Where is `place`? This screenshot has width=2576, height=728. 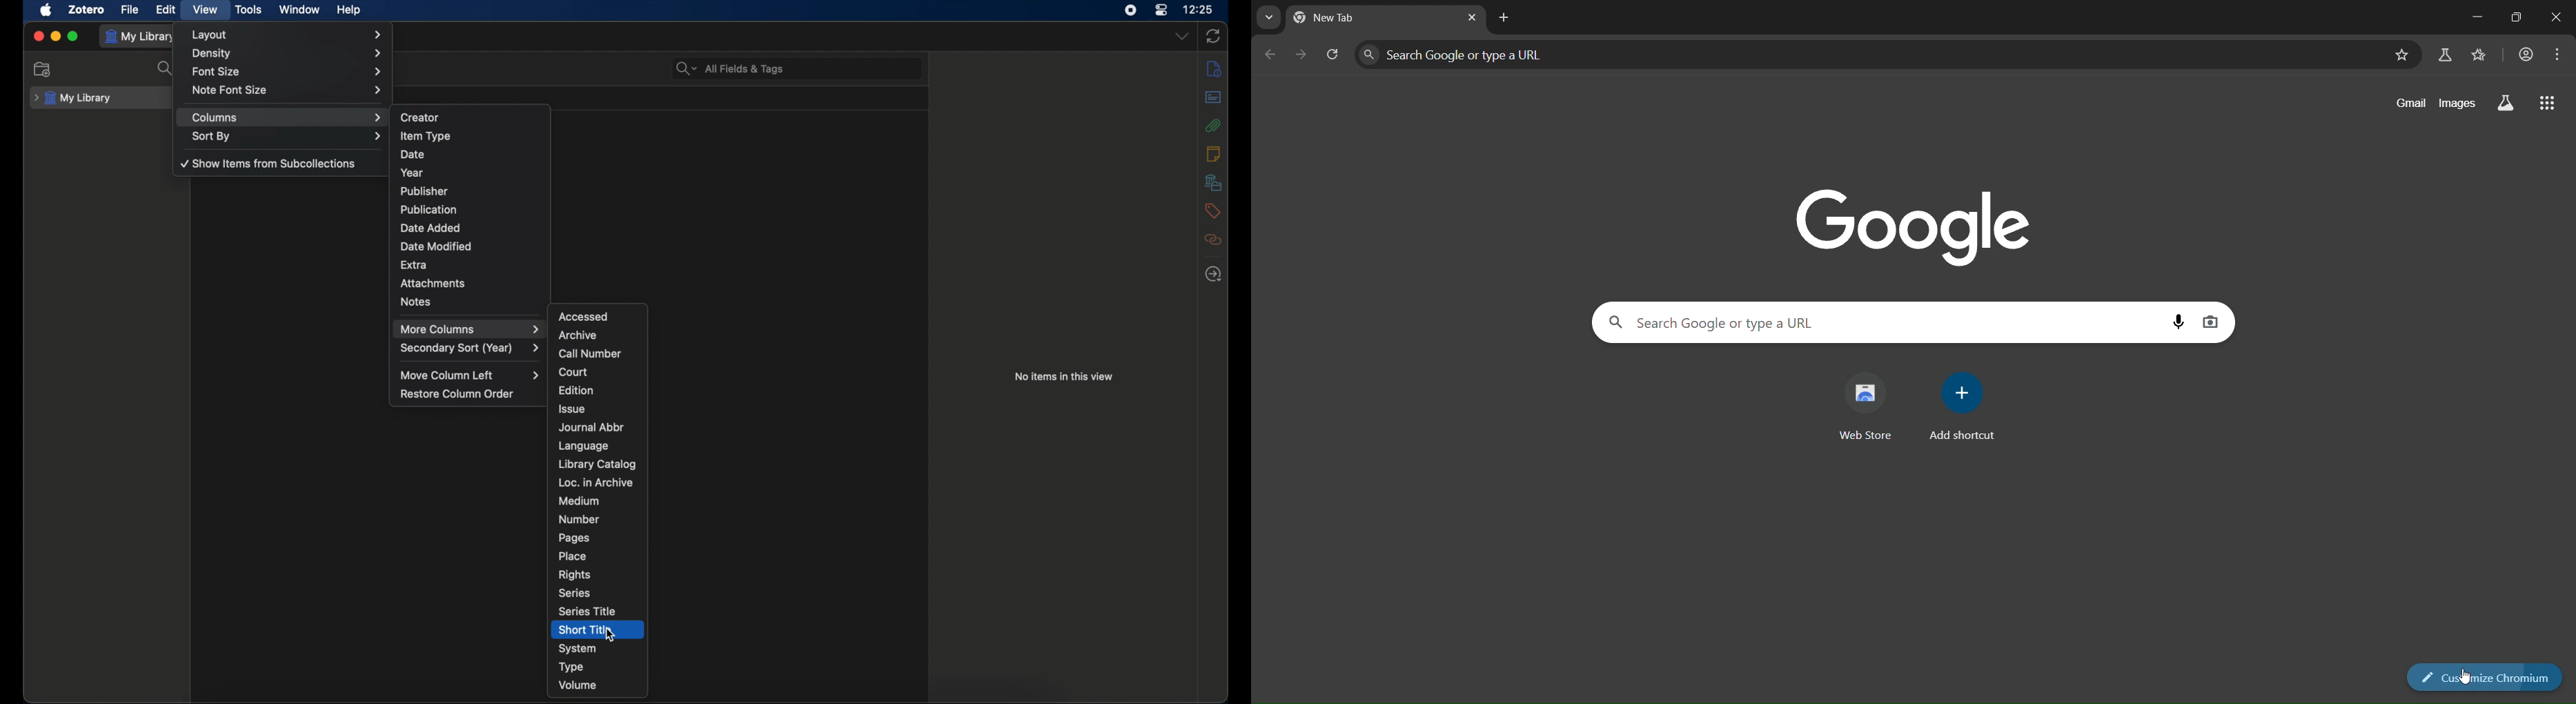
place is located at coordinates (572, 556).